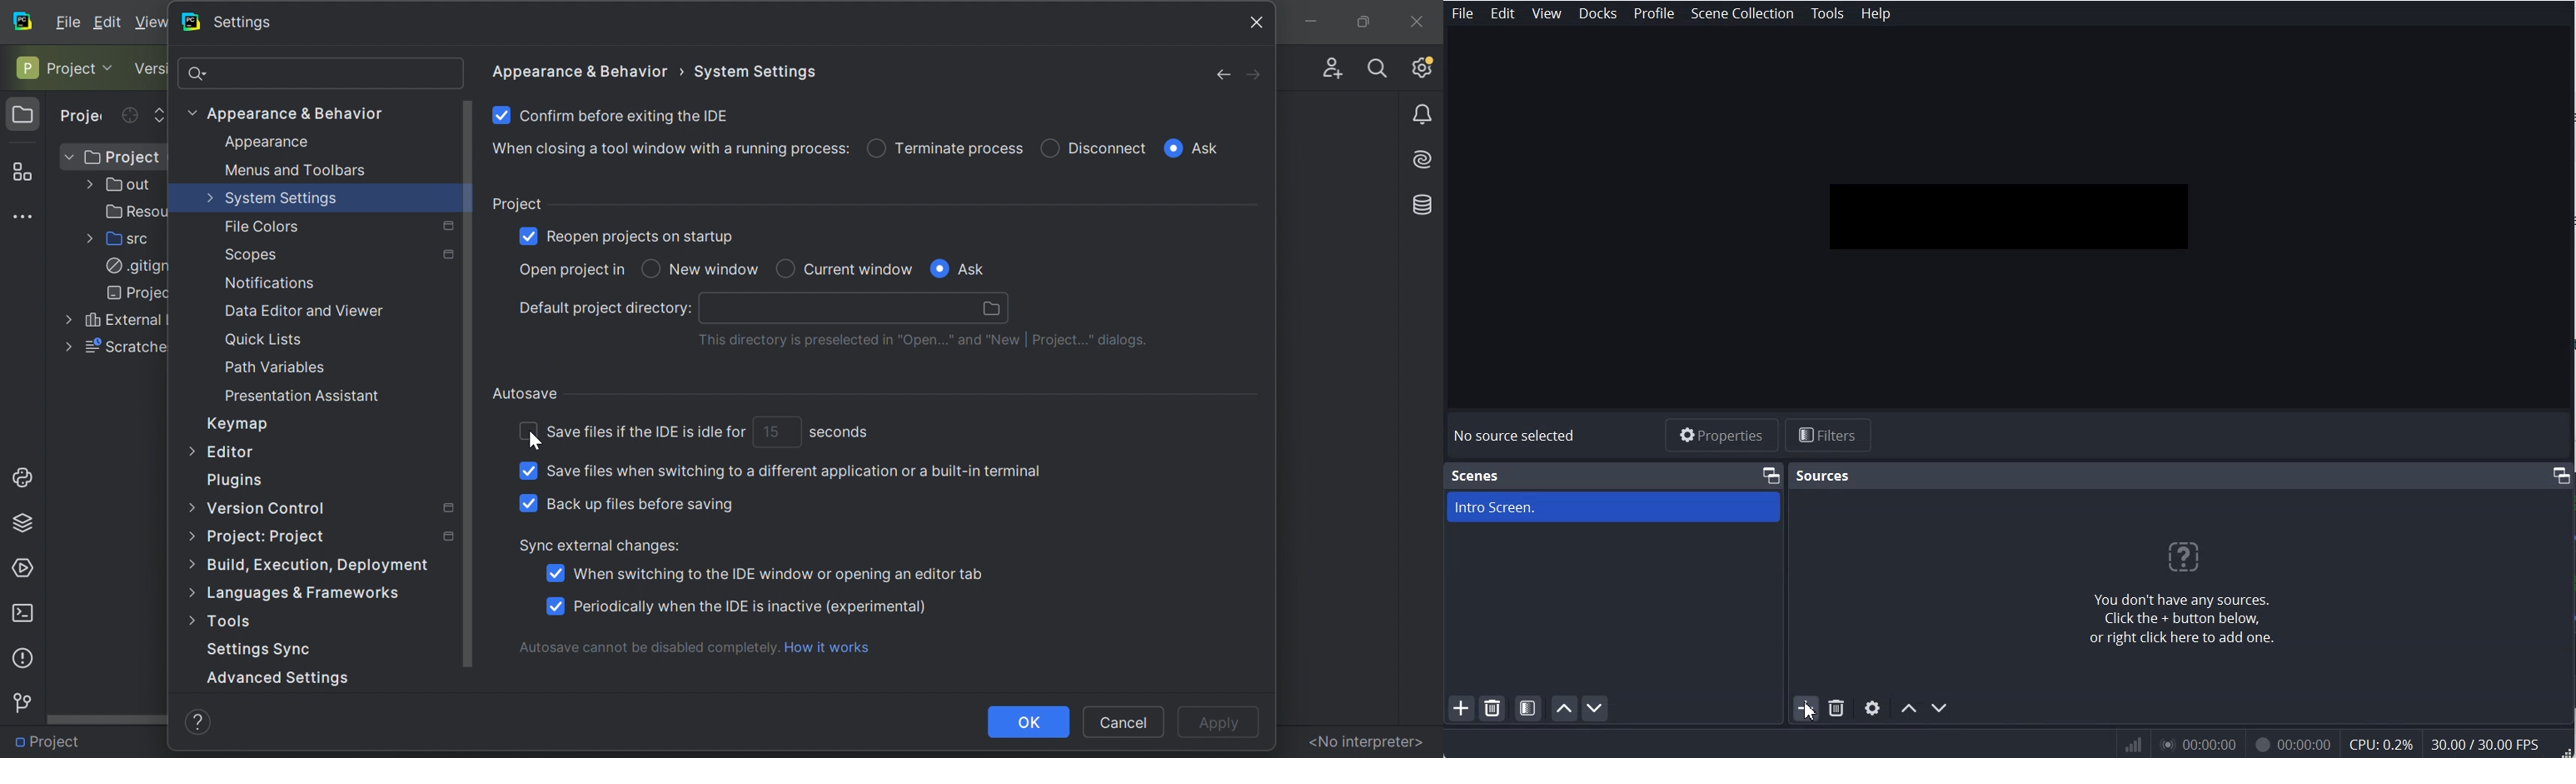 This screenshot has height=784, width=2576. Describe the element at coordinates (2196, 746) in the screenshot. I see `0:00` at that location.